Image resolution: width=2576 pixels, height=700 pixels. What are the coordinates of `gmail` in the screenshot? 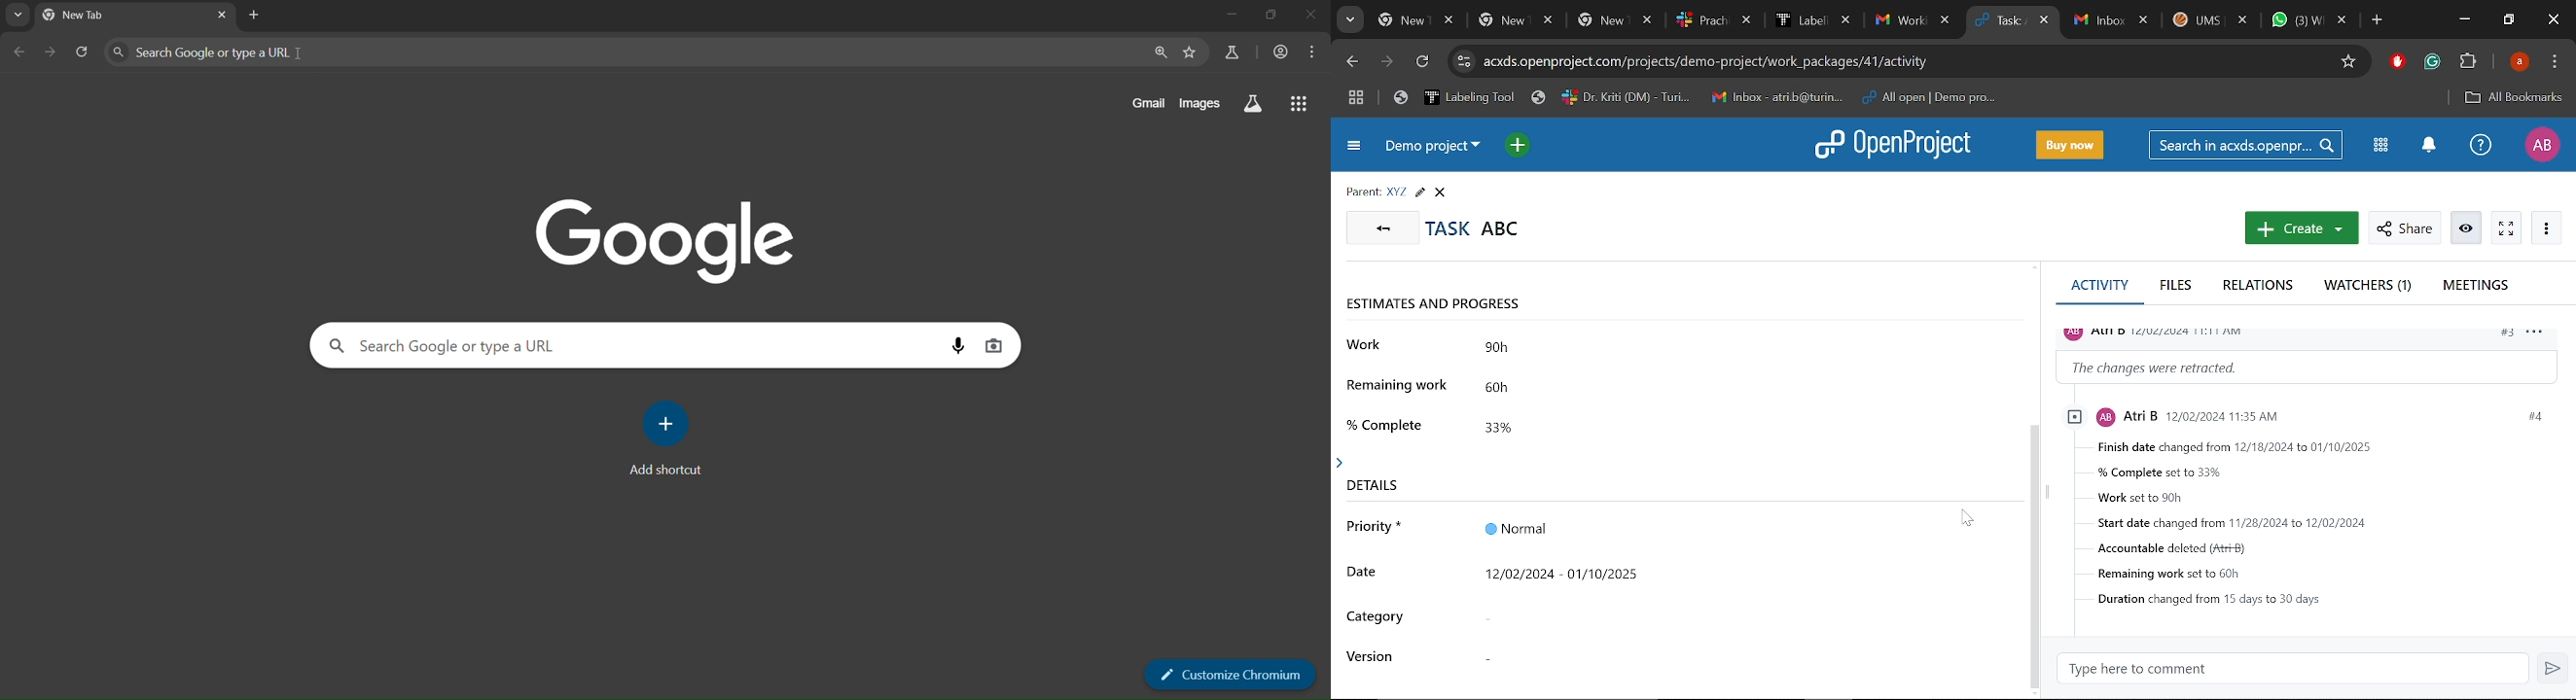 It's located at (1147, 103).